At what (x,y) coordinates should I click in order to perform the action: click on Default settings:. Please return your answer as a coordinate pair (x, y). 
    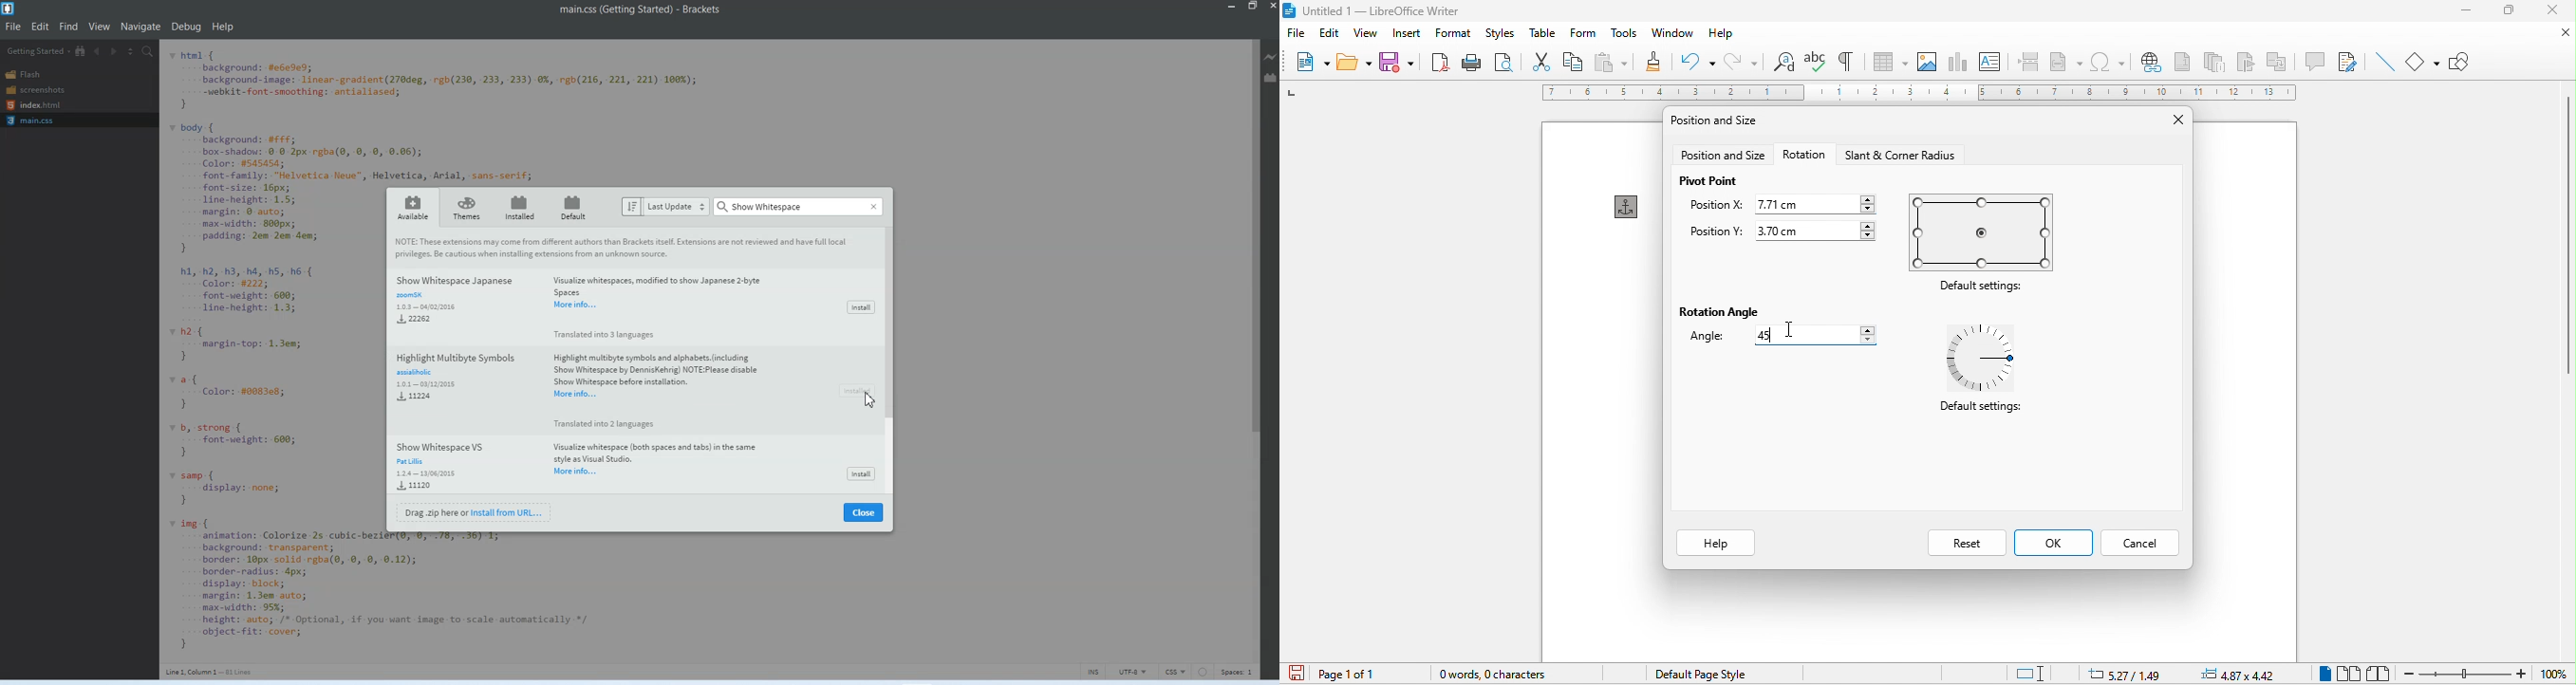
    Looking at the image, I should click on (1985, 413).